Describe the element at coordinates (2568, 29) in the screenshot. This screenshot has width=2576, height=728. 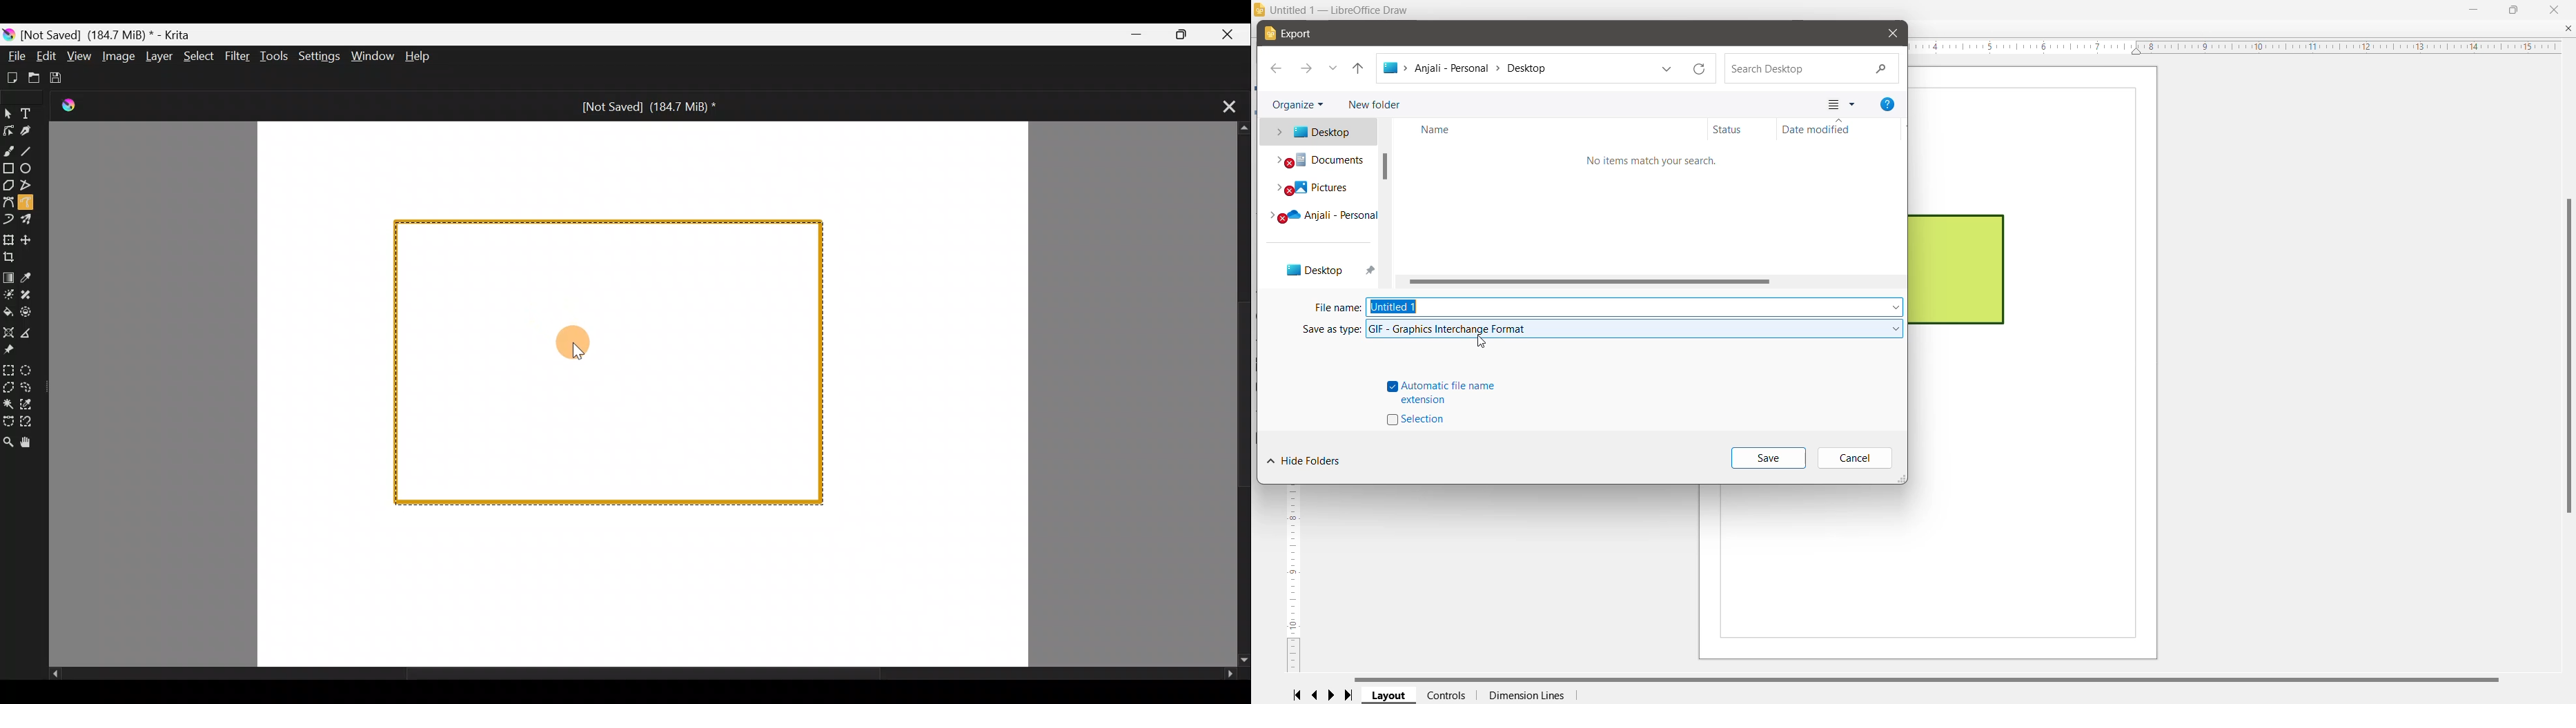
I see `Close Document` at that location.